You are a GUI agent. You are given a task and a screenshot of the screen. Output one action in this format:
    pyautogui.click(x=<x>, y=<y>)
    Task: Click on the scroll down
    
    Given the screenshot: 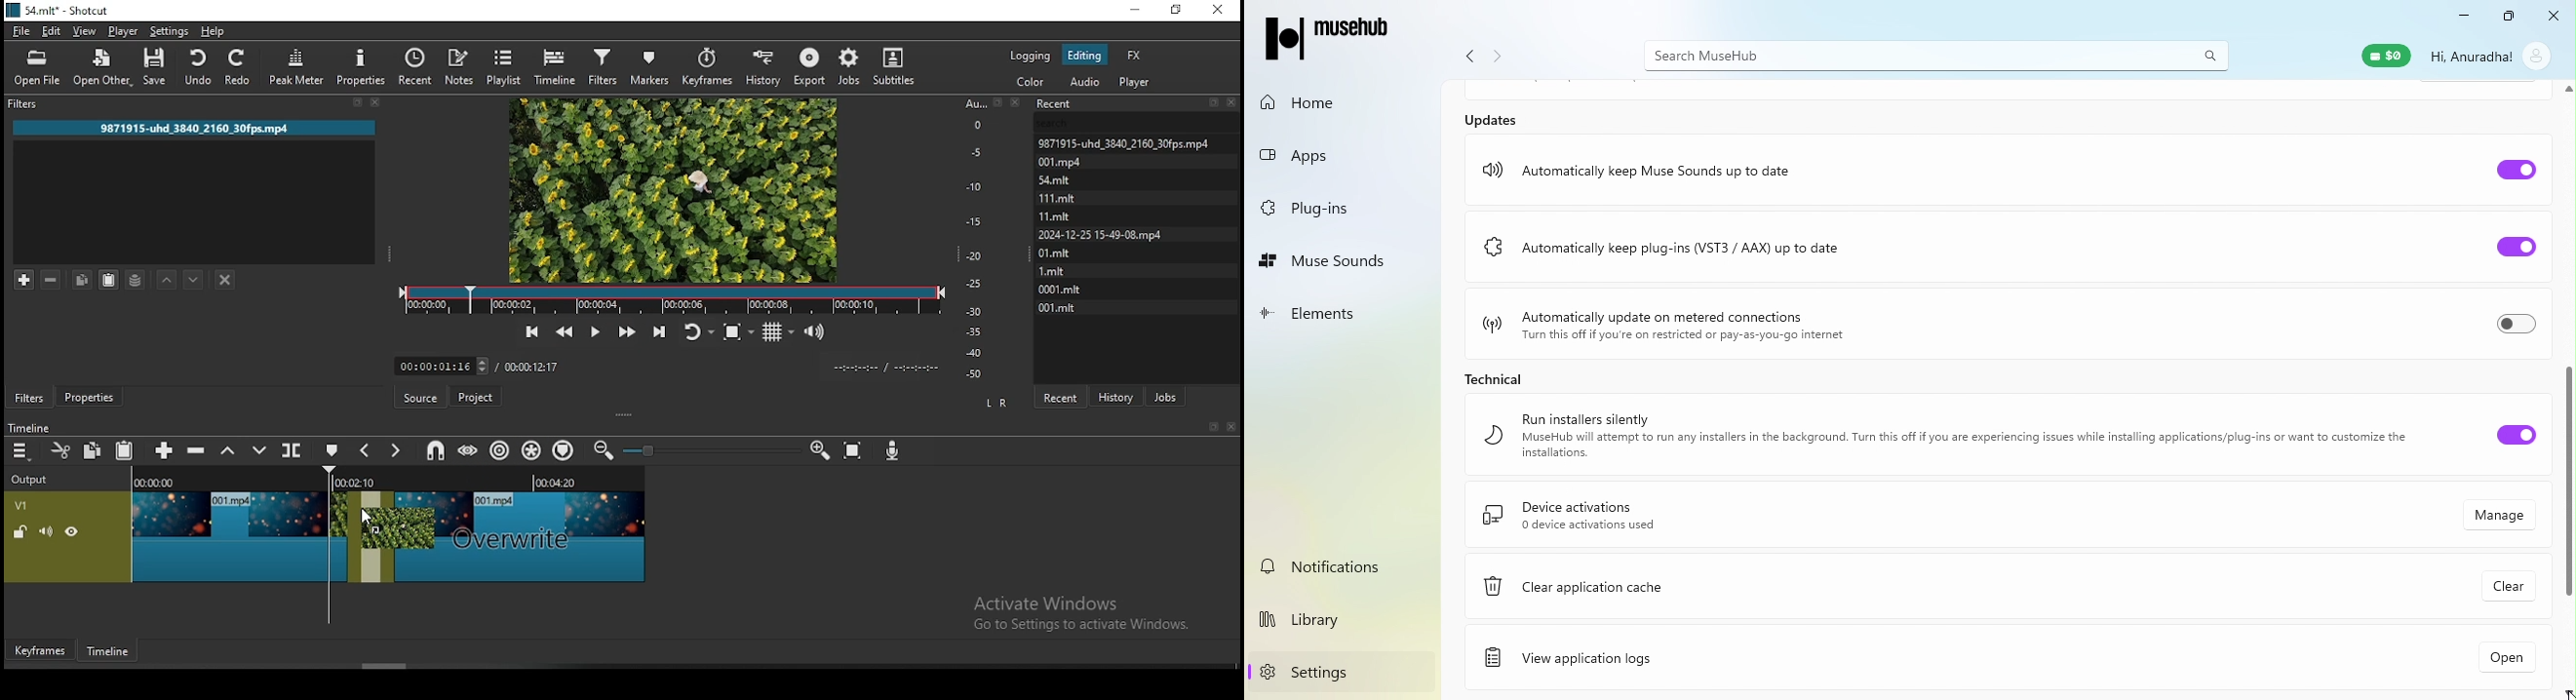 What is the action you would take?
    pyautogui.click(x=2567, y=693)
    